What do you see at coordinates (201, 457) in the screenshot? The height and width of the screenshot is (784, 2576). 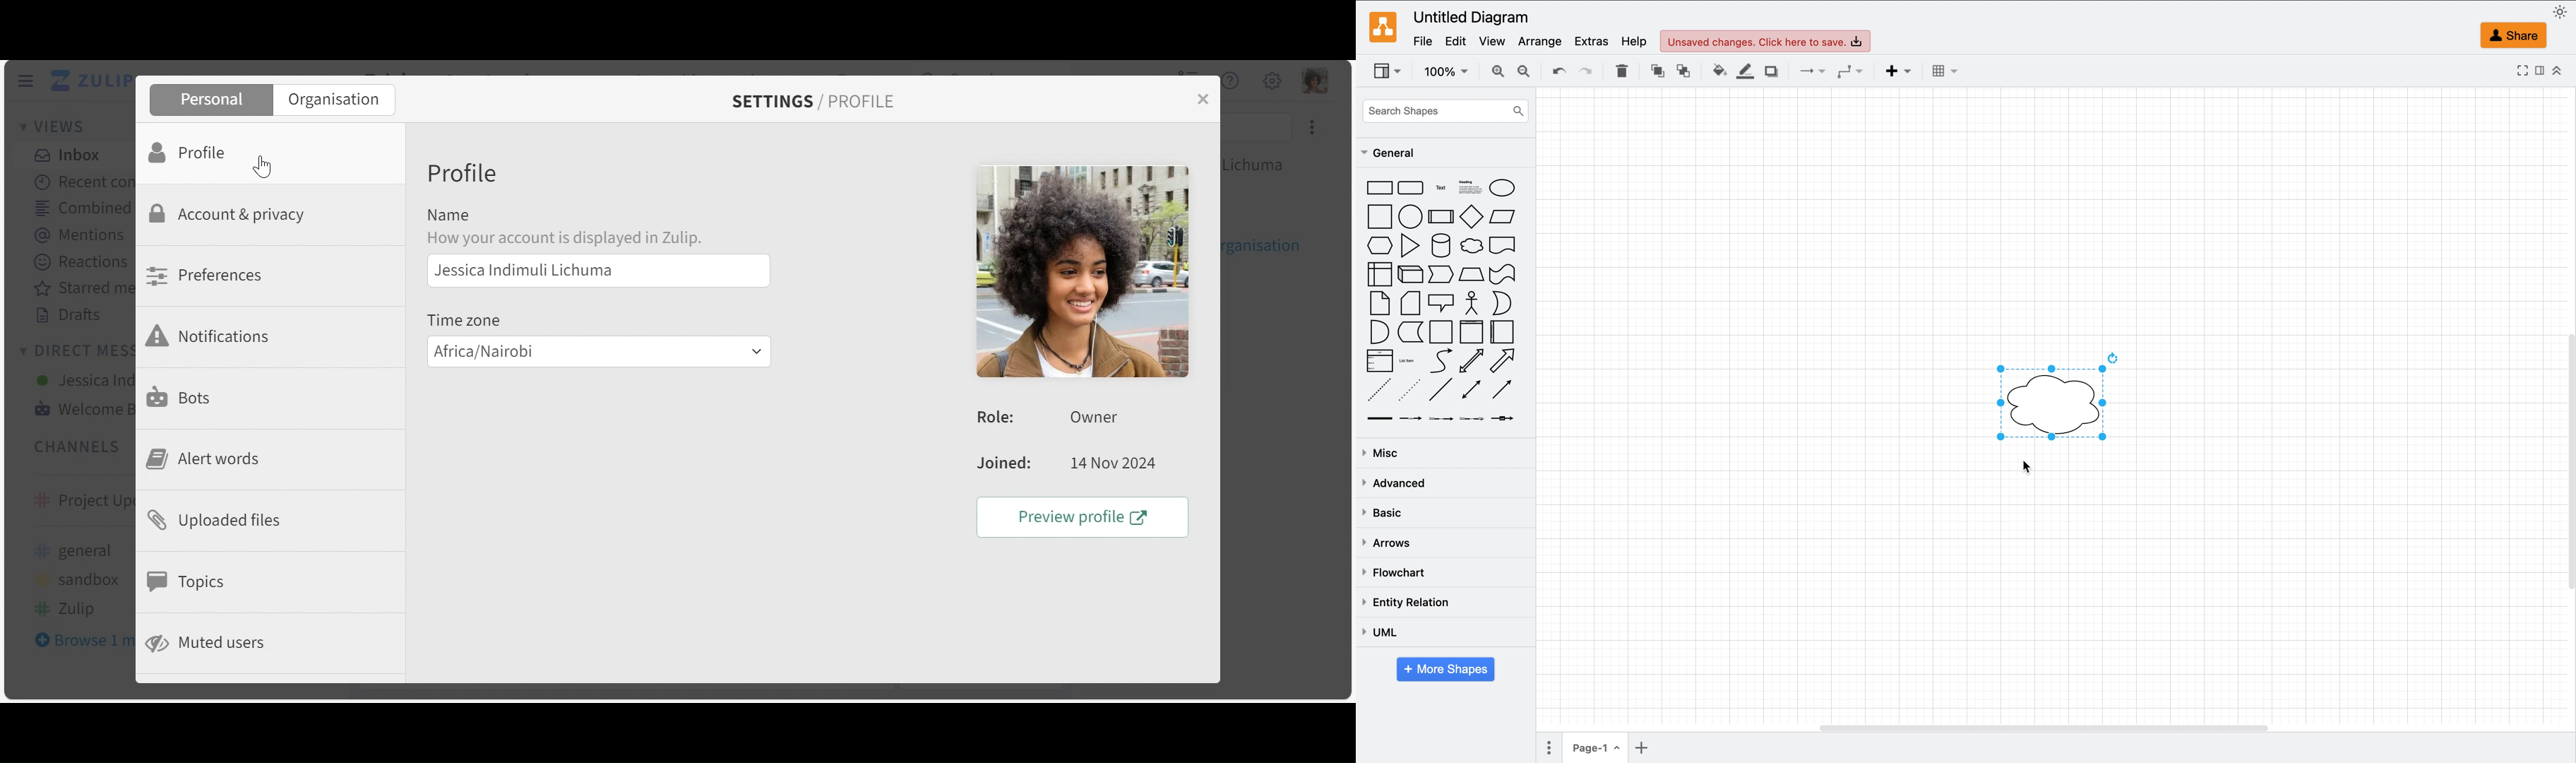 I see `Alert Words` at bounding box center [201, 457].